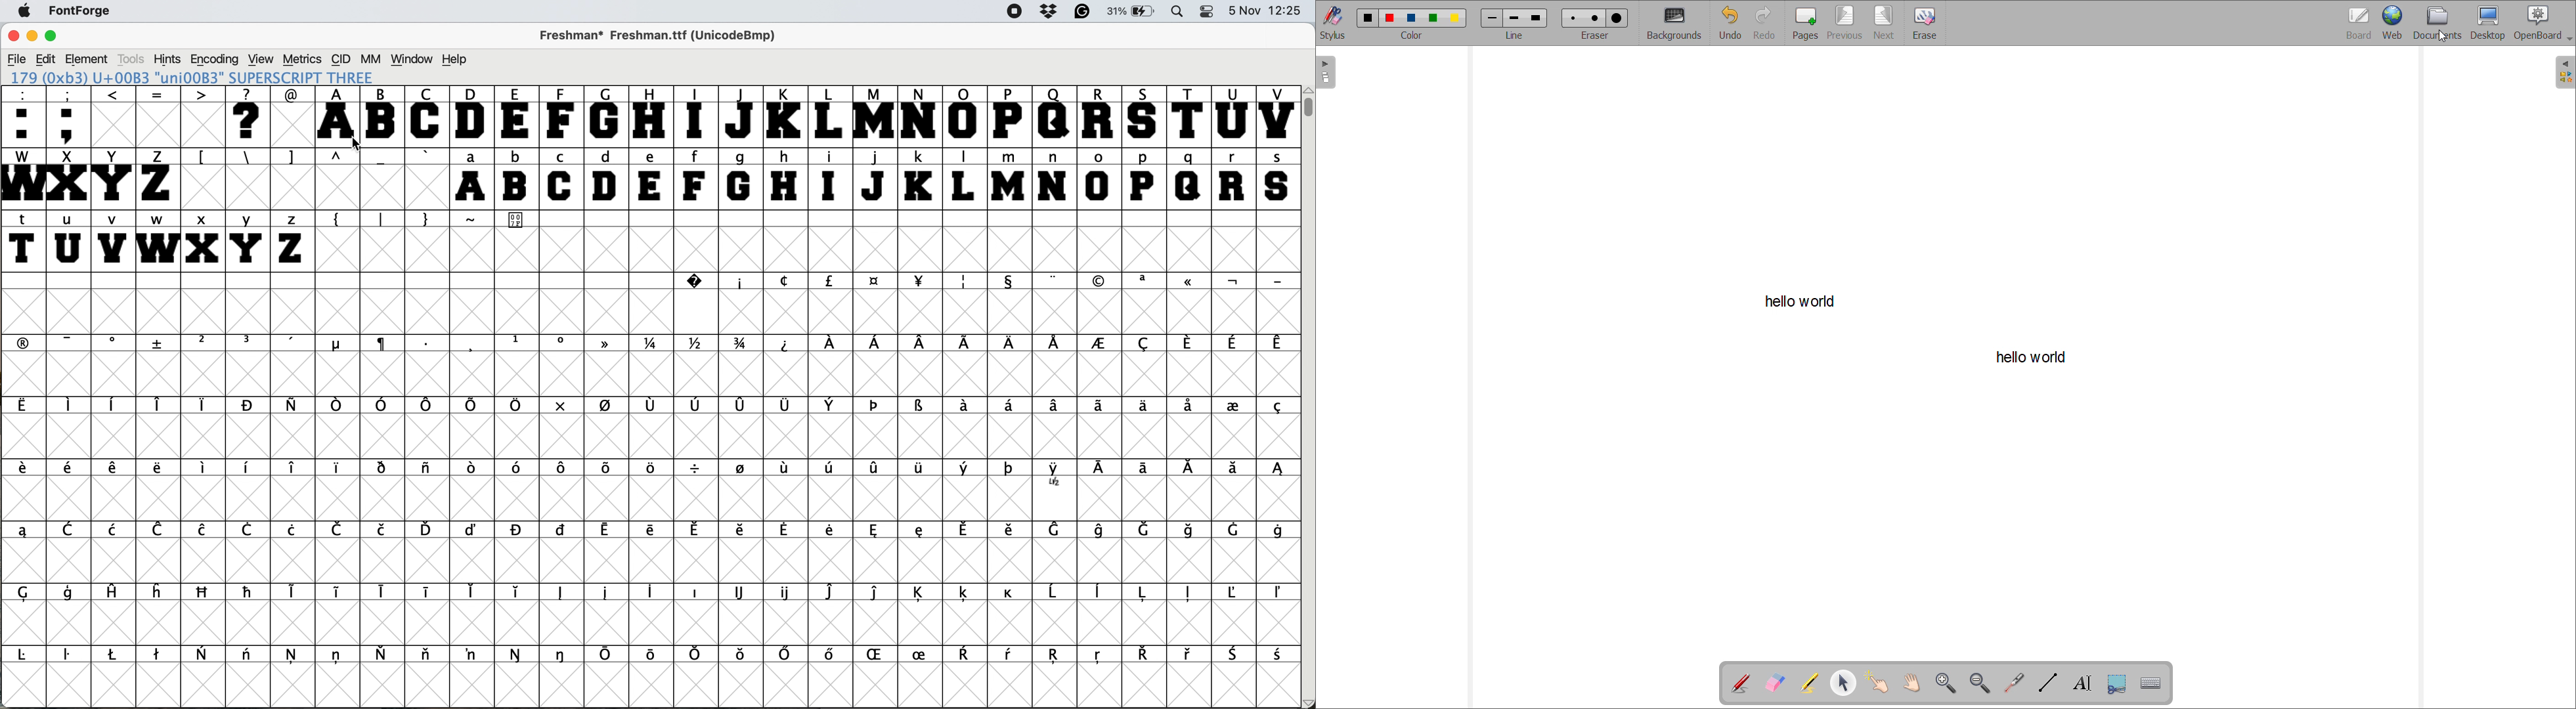 The width and height of the screenshot is (2576, 728). What do you see at coordinates (293, 468) in the screenshot?
I see `symbol` at bounding box center [293, 468].